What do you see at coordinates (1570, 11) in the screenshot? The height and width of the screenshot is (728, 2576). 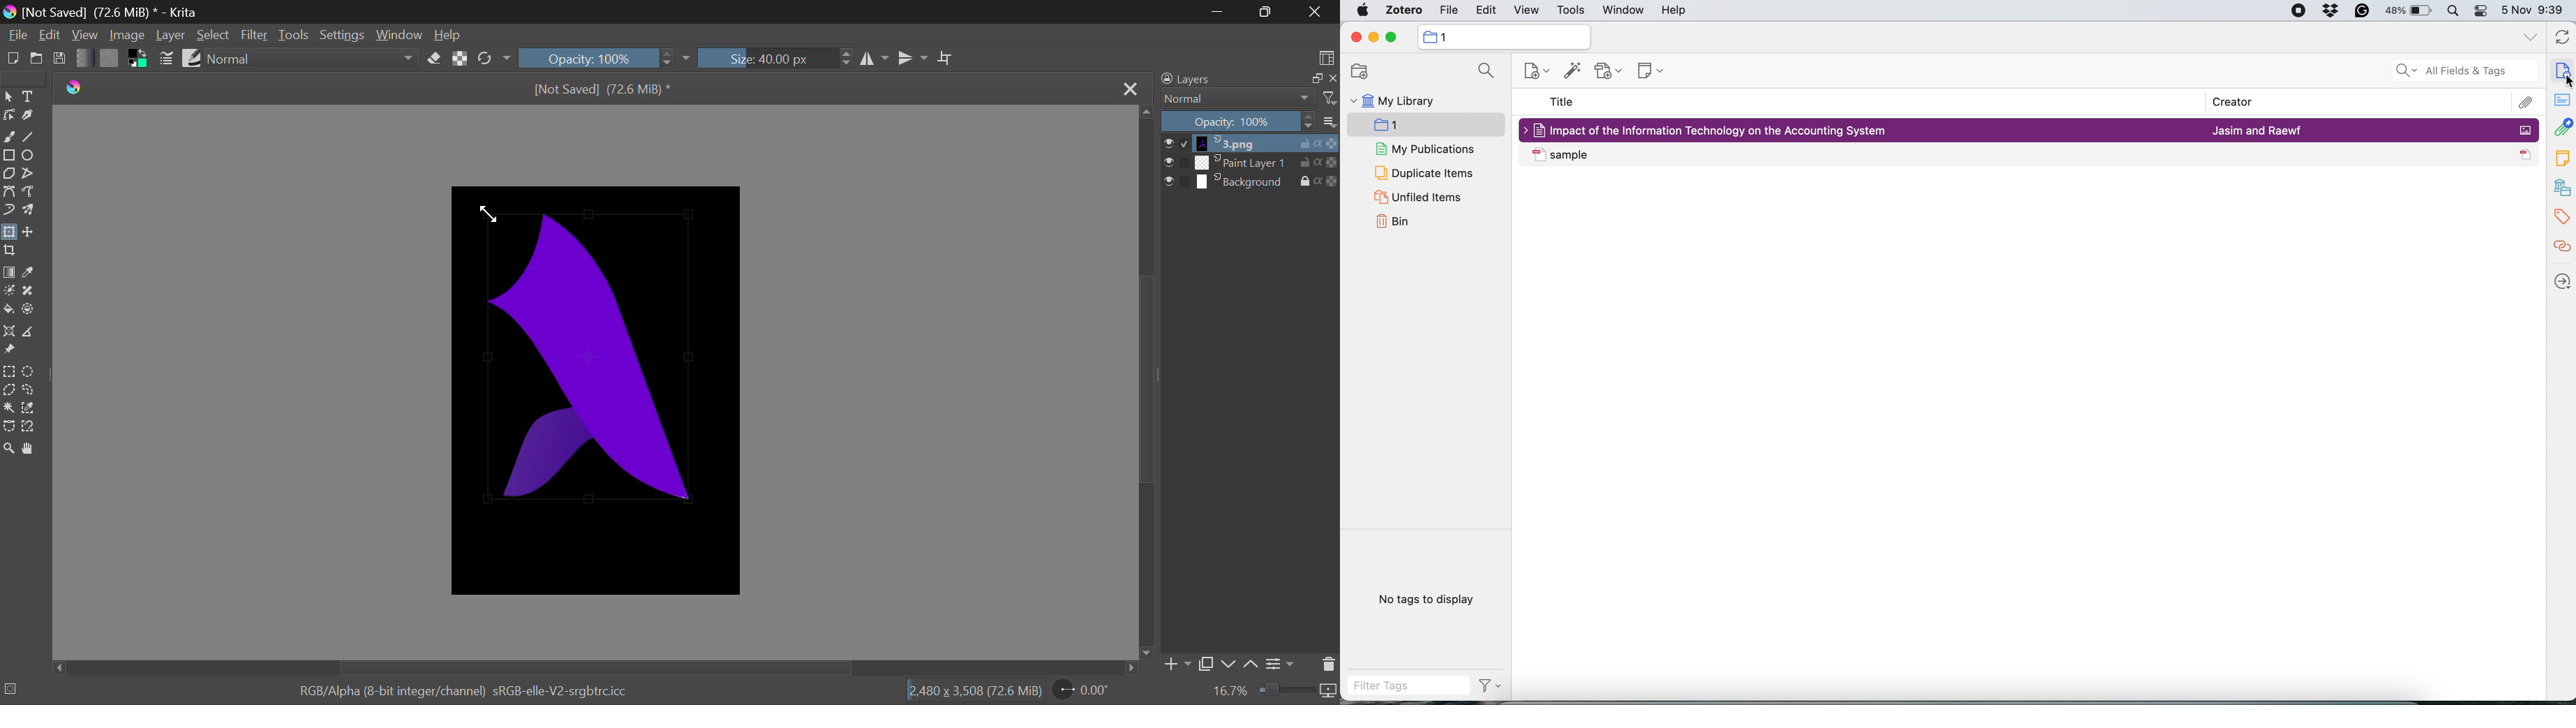 I see `tools` at bounding box center [1570, 11].